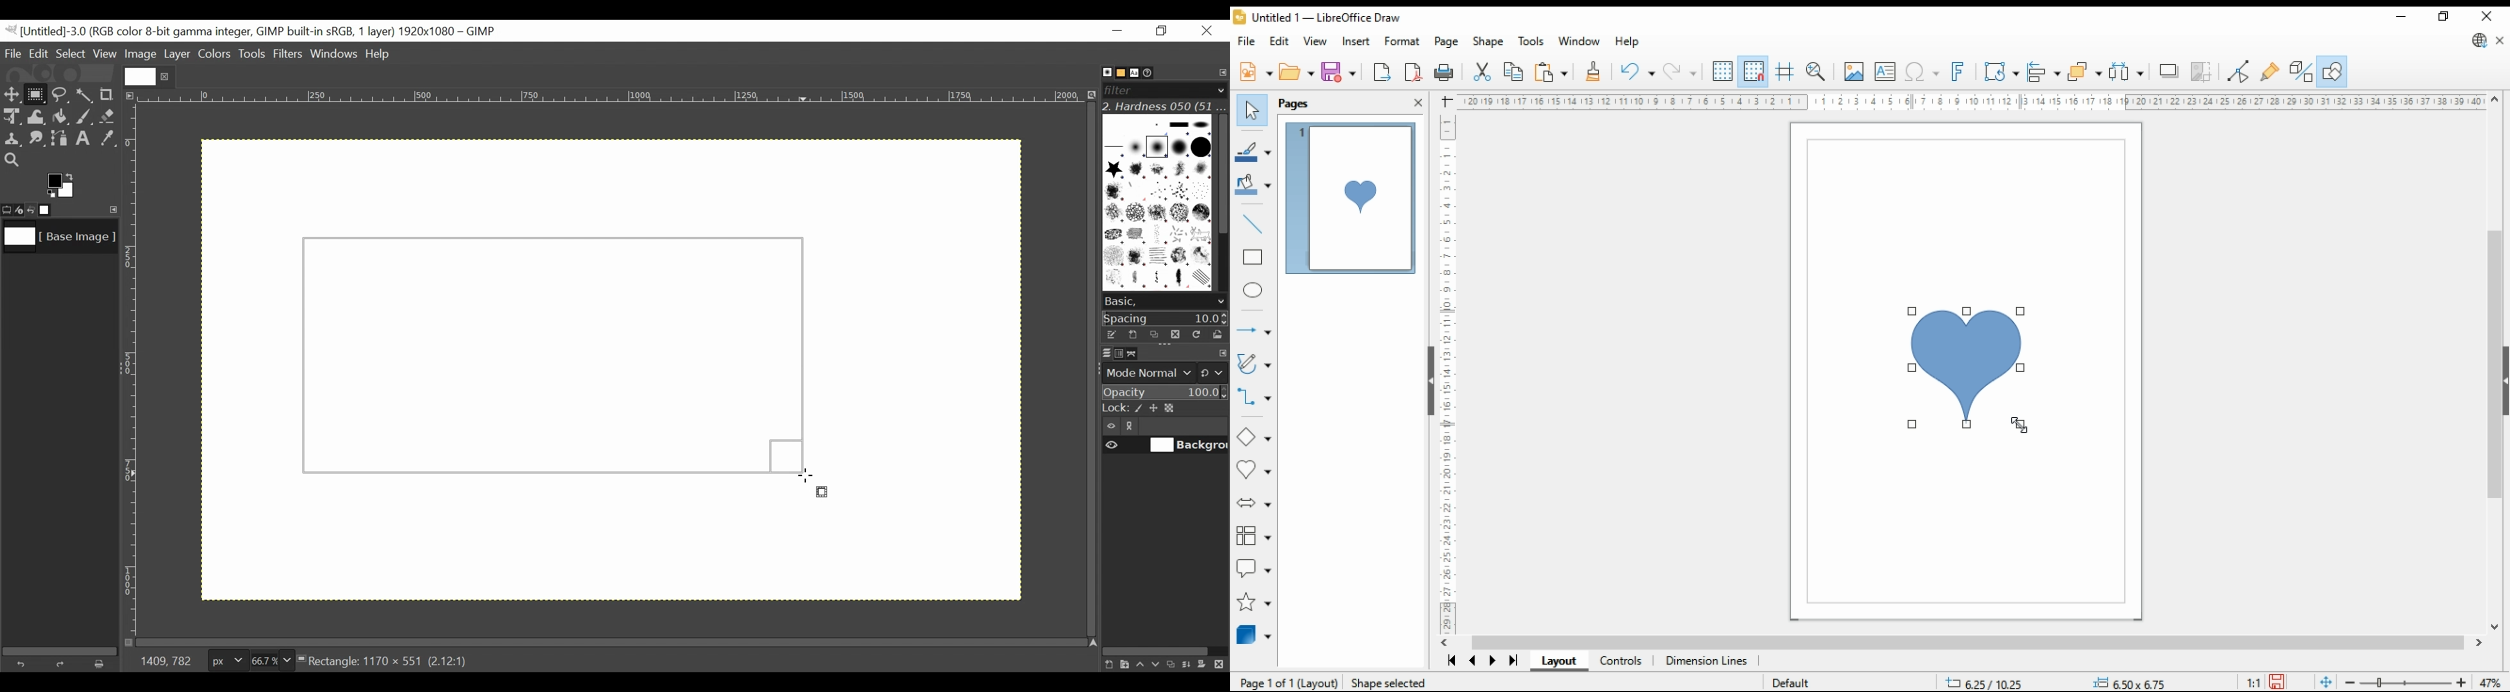  What do you see at coordinates (2127, 72) in the screenshot?
I see `select at least three items to distribute` at bounding box center [2127, 72].